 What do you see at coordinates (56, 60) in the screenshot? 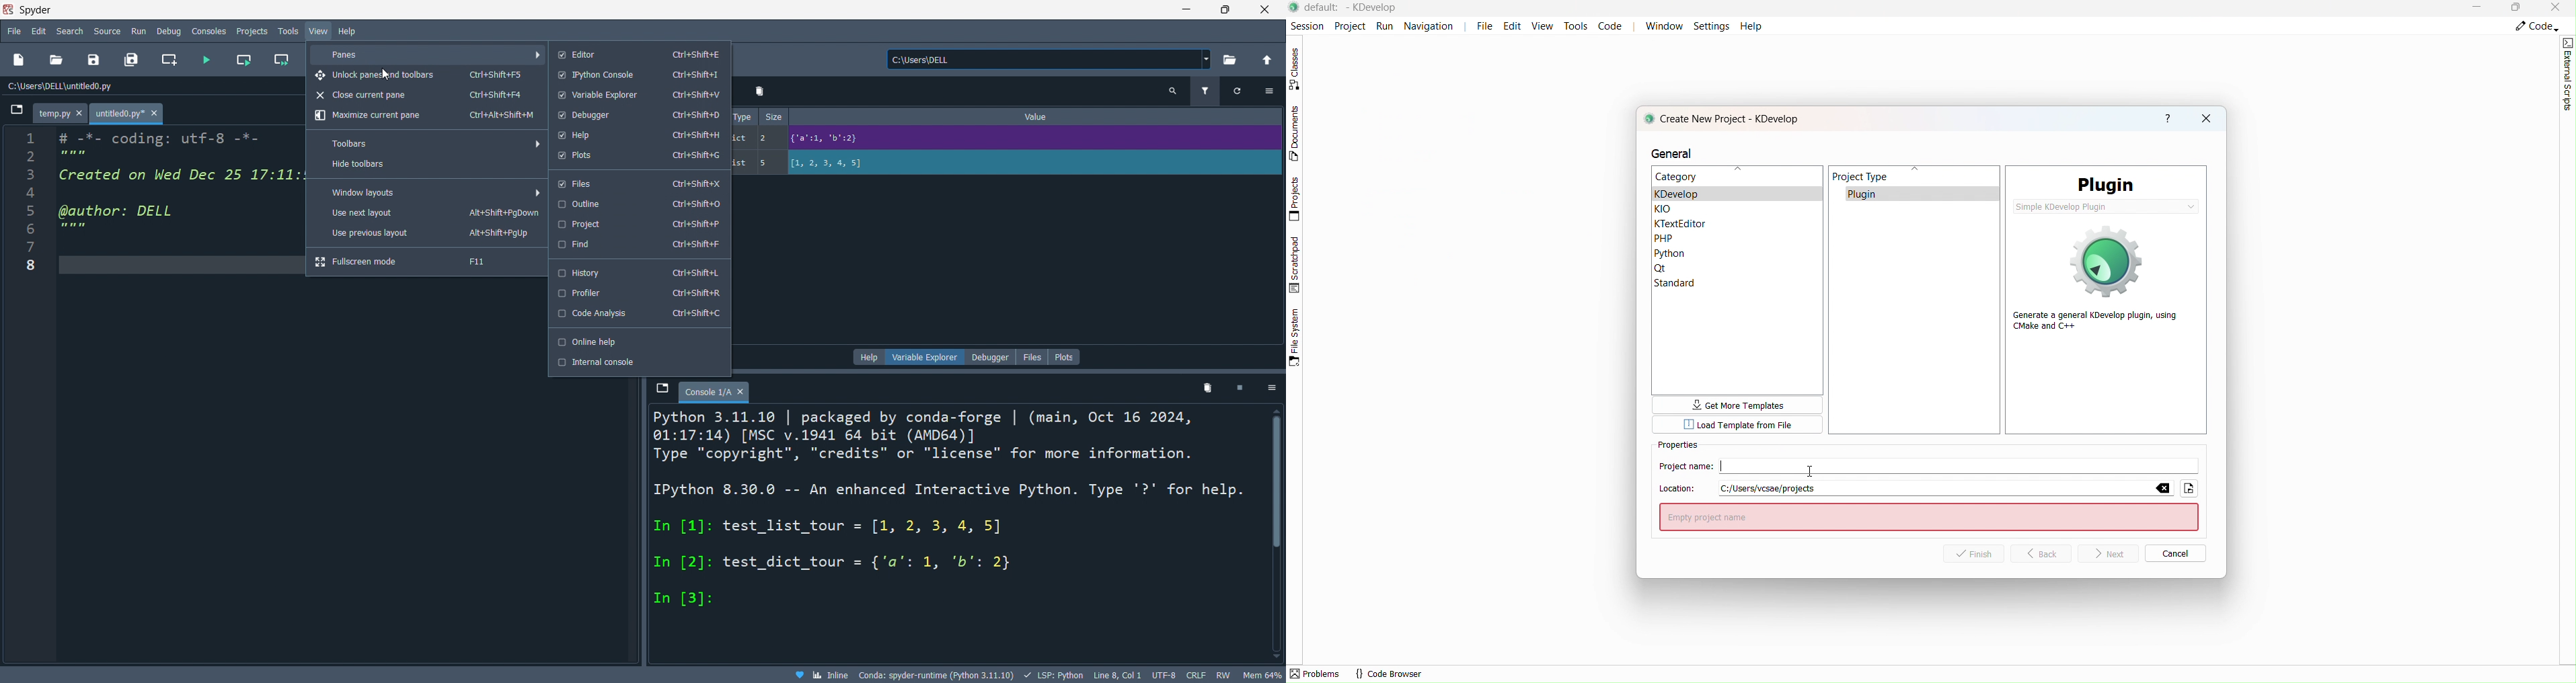
I see `open file` at bounding box center [56, 60].